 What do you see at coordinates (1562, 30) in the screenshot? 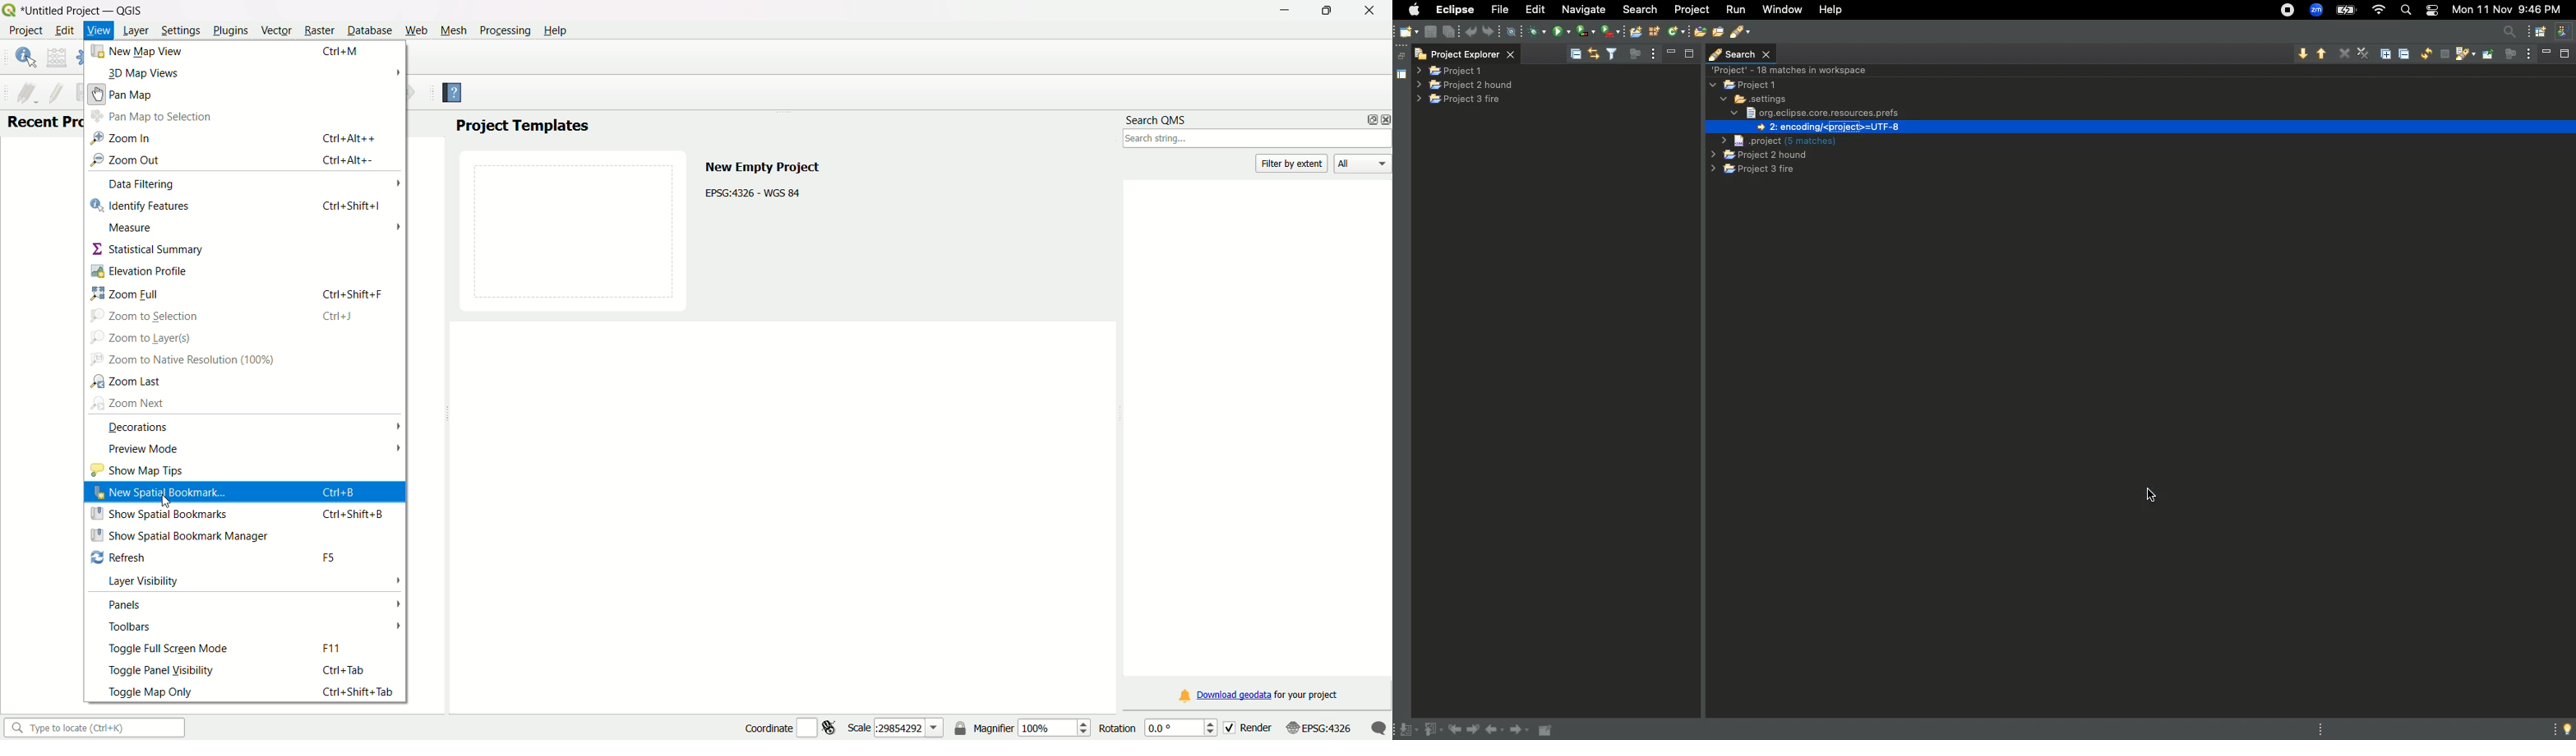
I see `run` at bounding box center [1562, 30].